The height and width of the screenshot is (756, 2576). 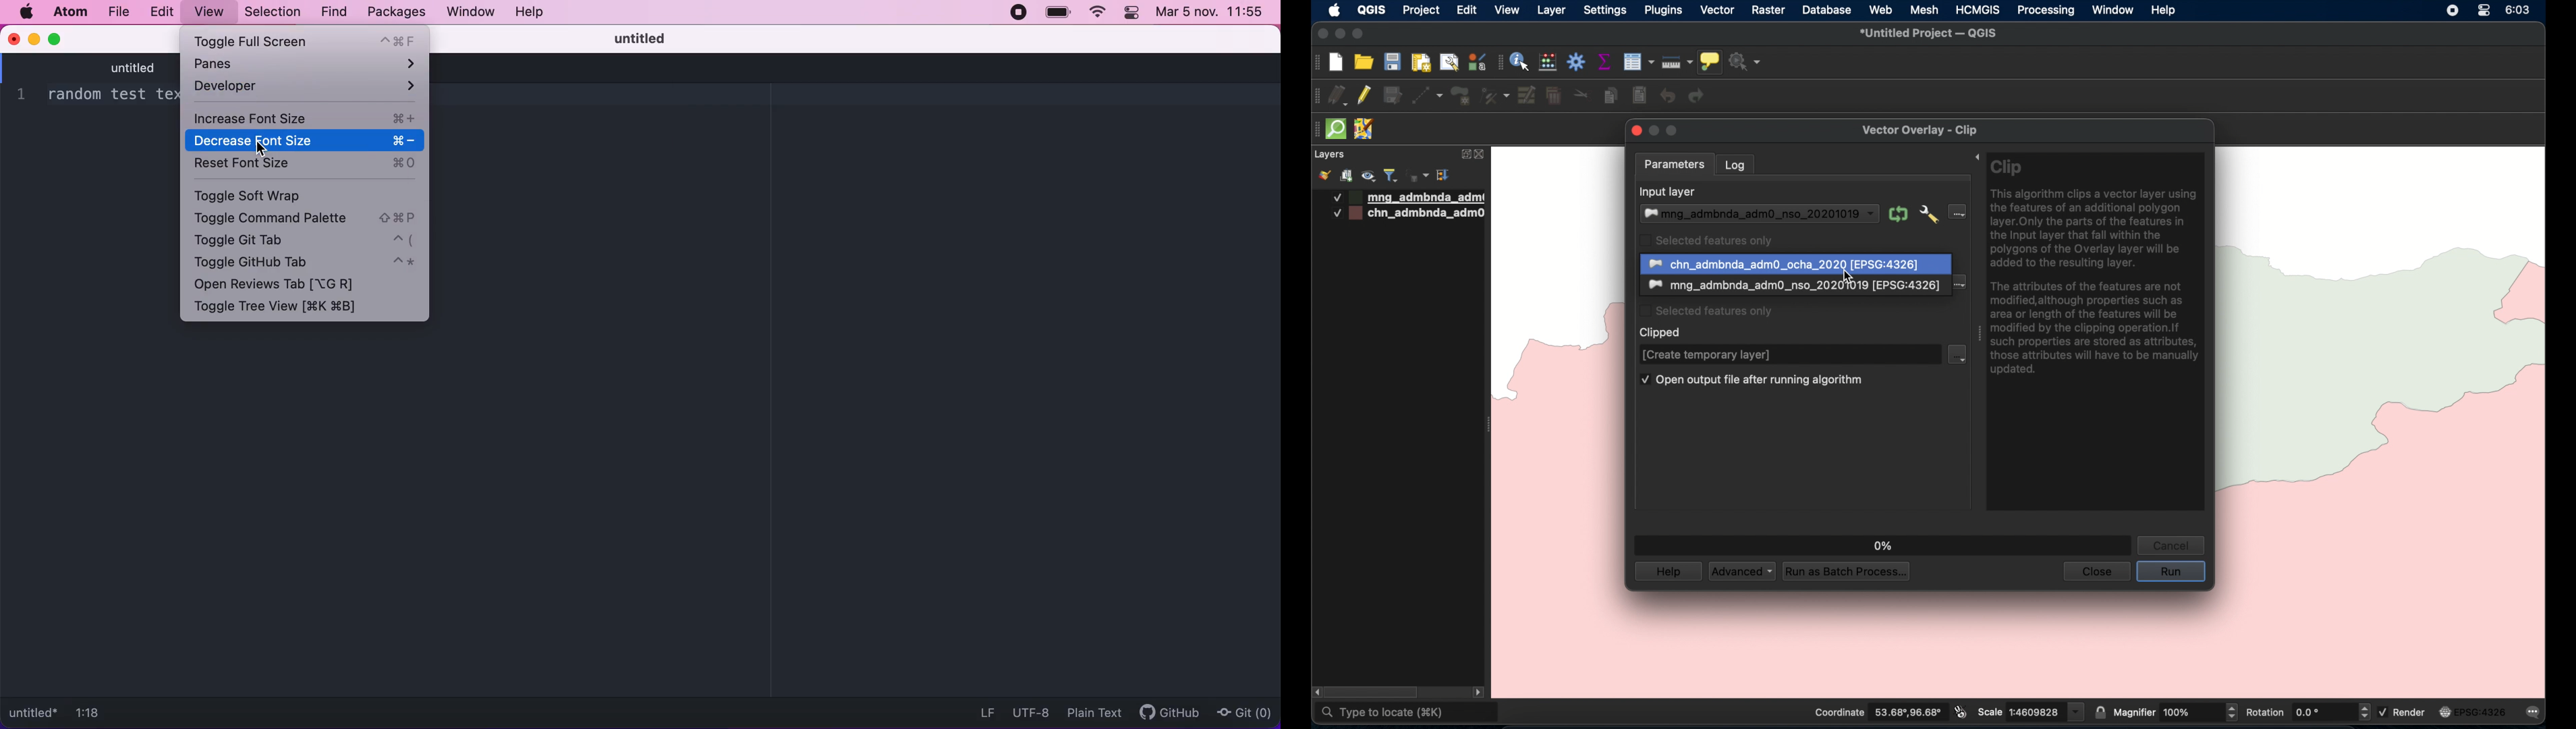 I want to click on help, so click(x=531, y=12).